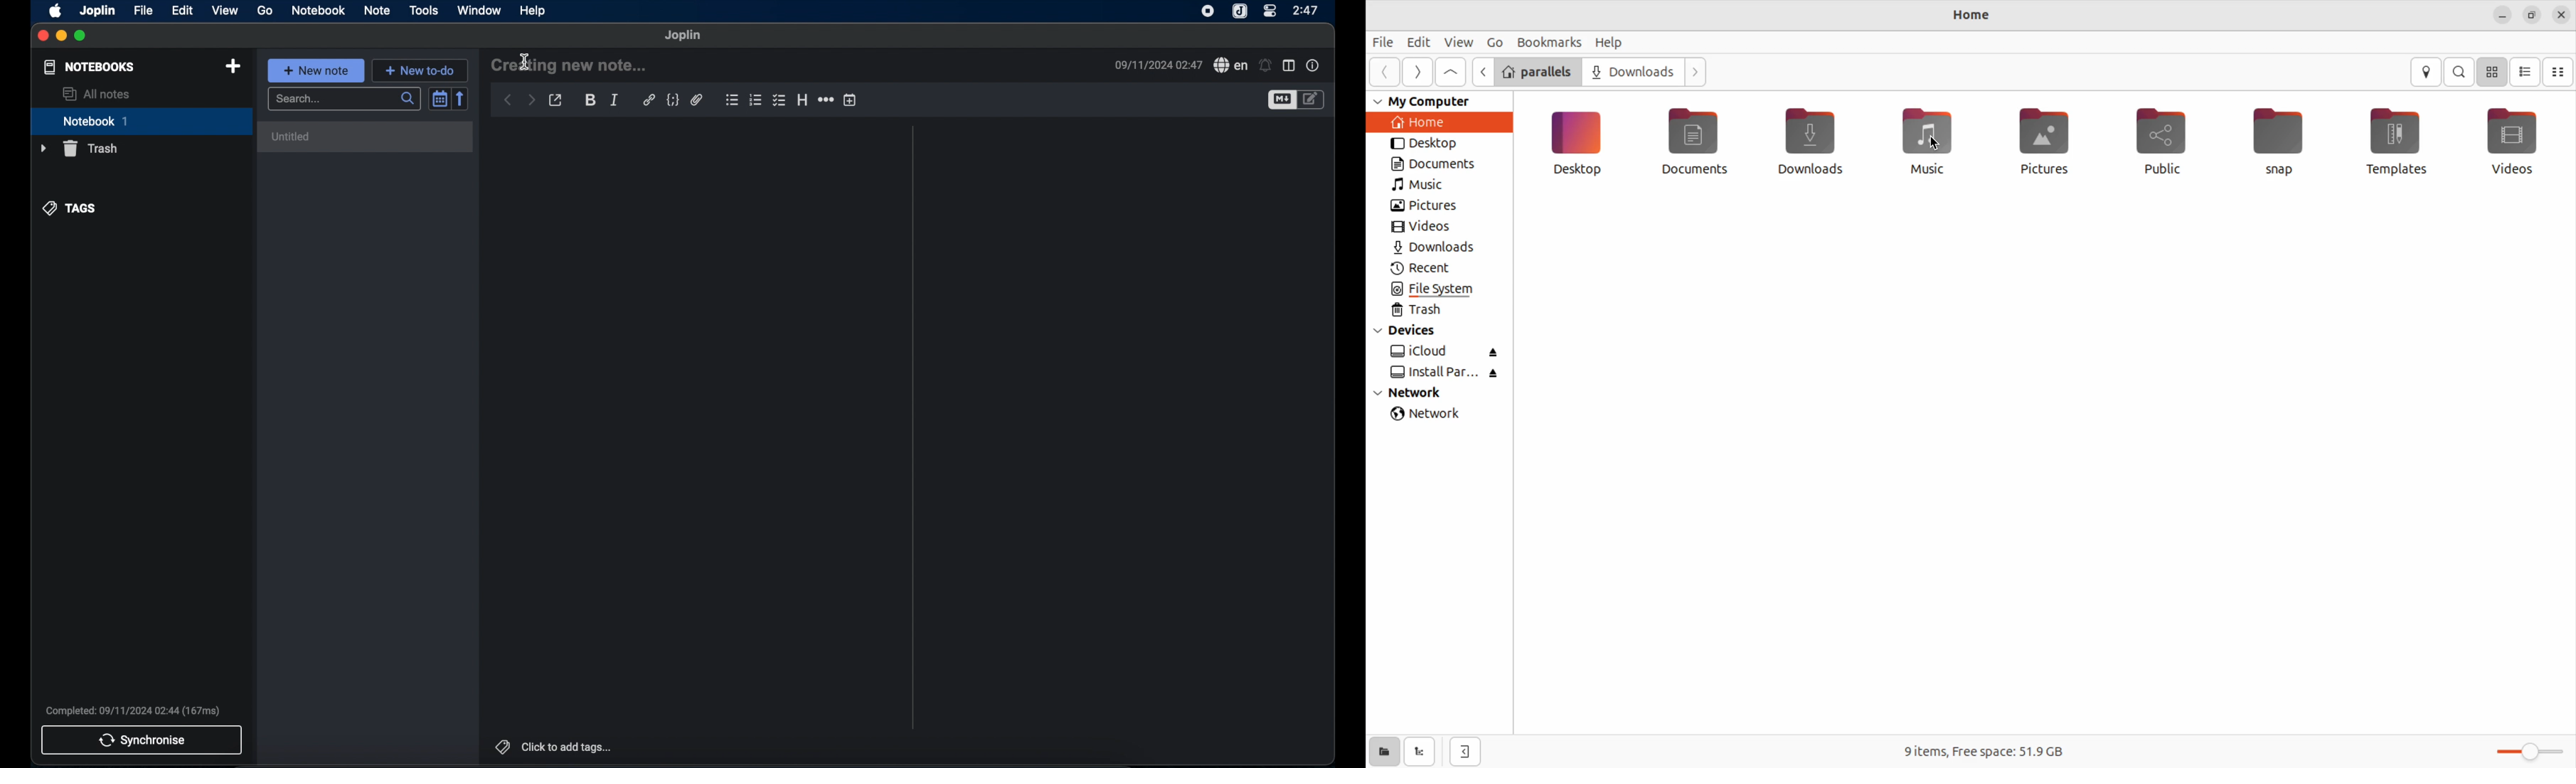  Describe the element at coordinates (1699, 143) in the screenshot. I see `Documents file` at that location.